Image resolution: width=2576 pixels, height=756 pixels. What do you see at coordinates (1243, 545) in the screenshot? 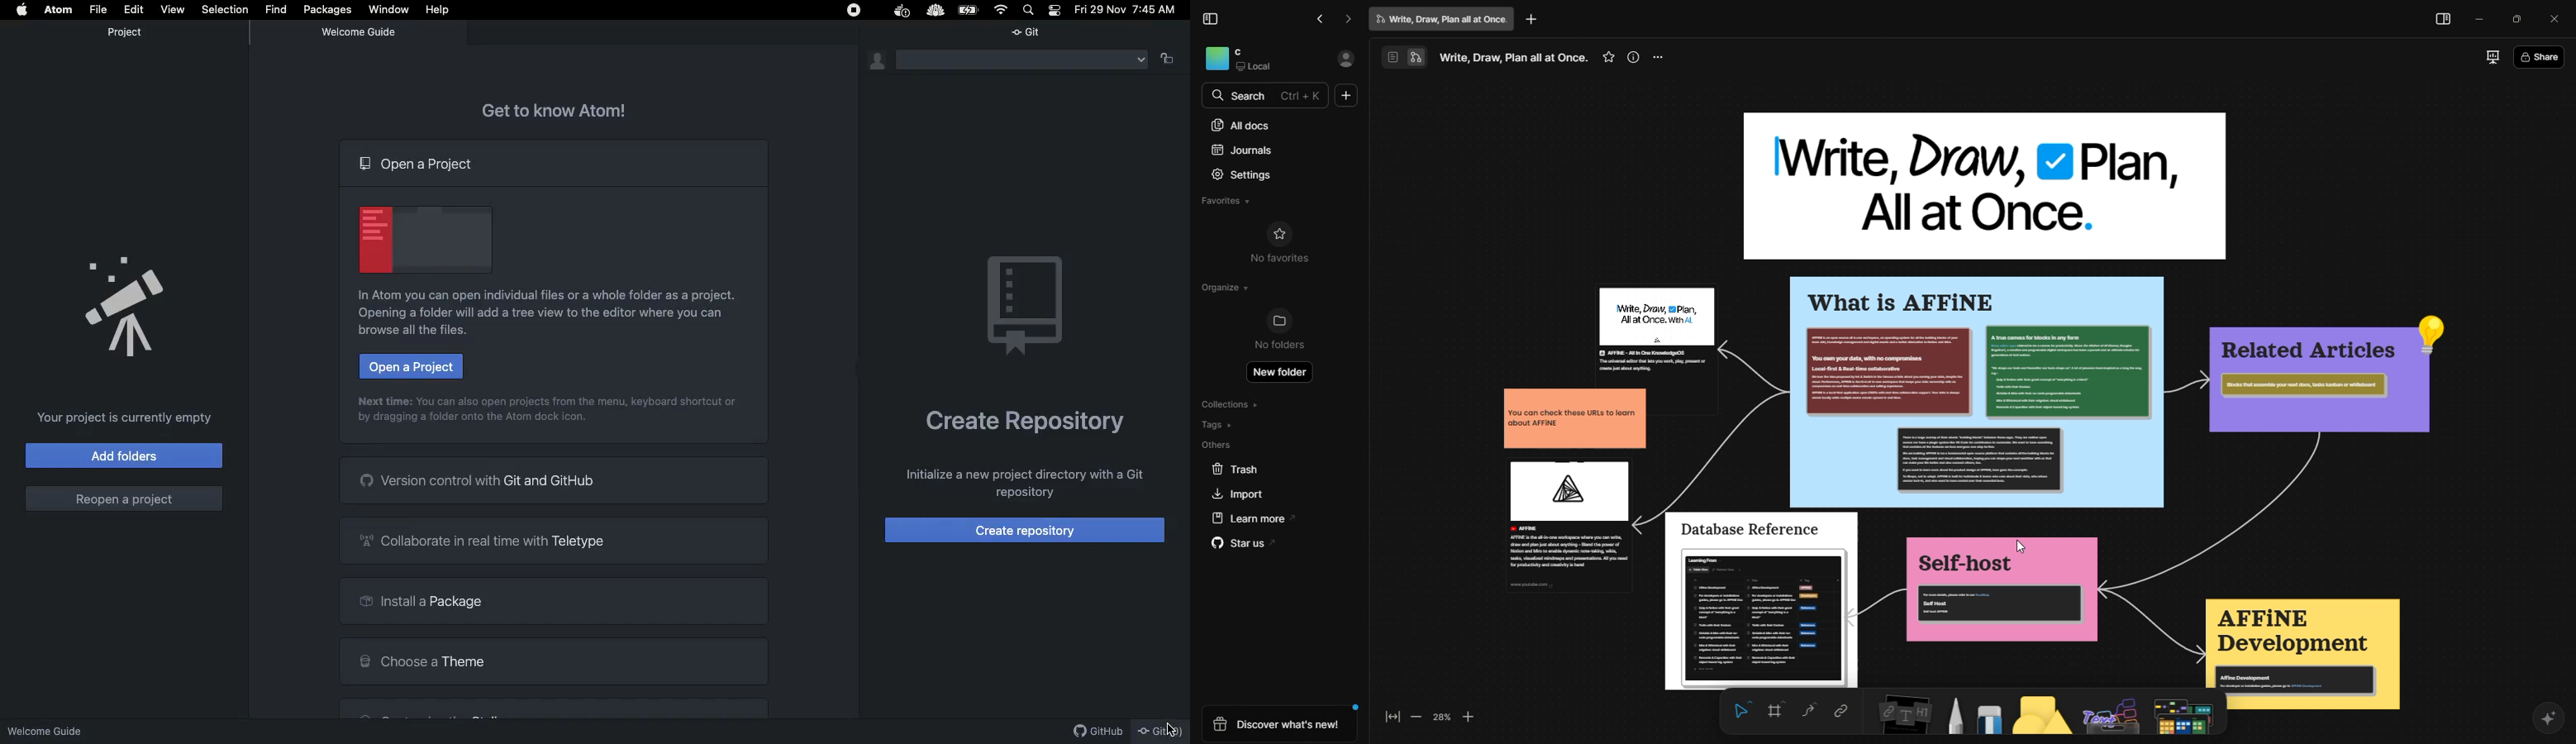
I see `star us` at bounding box center [1243, 545].